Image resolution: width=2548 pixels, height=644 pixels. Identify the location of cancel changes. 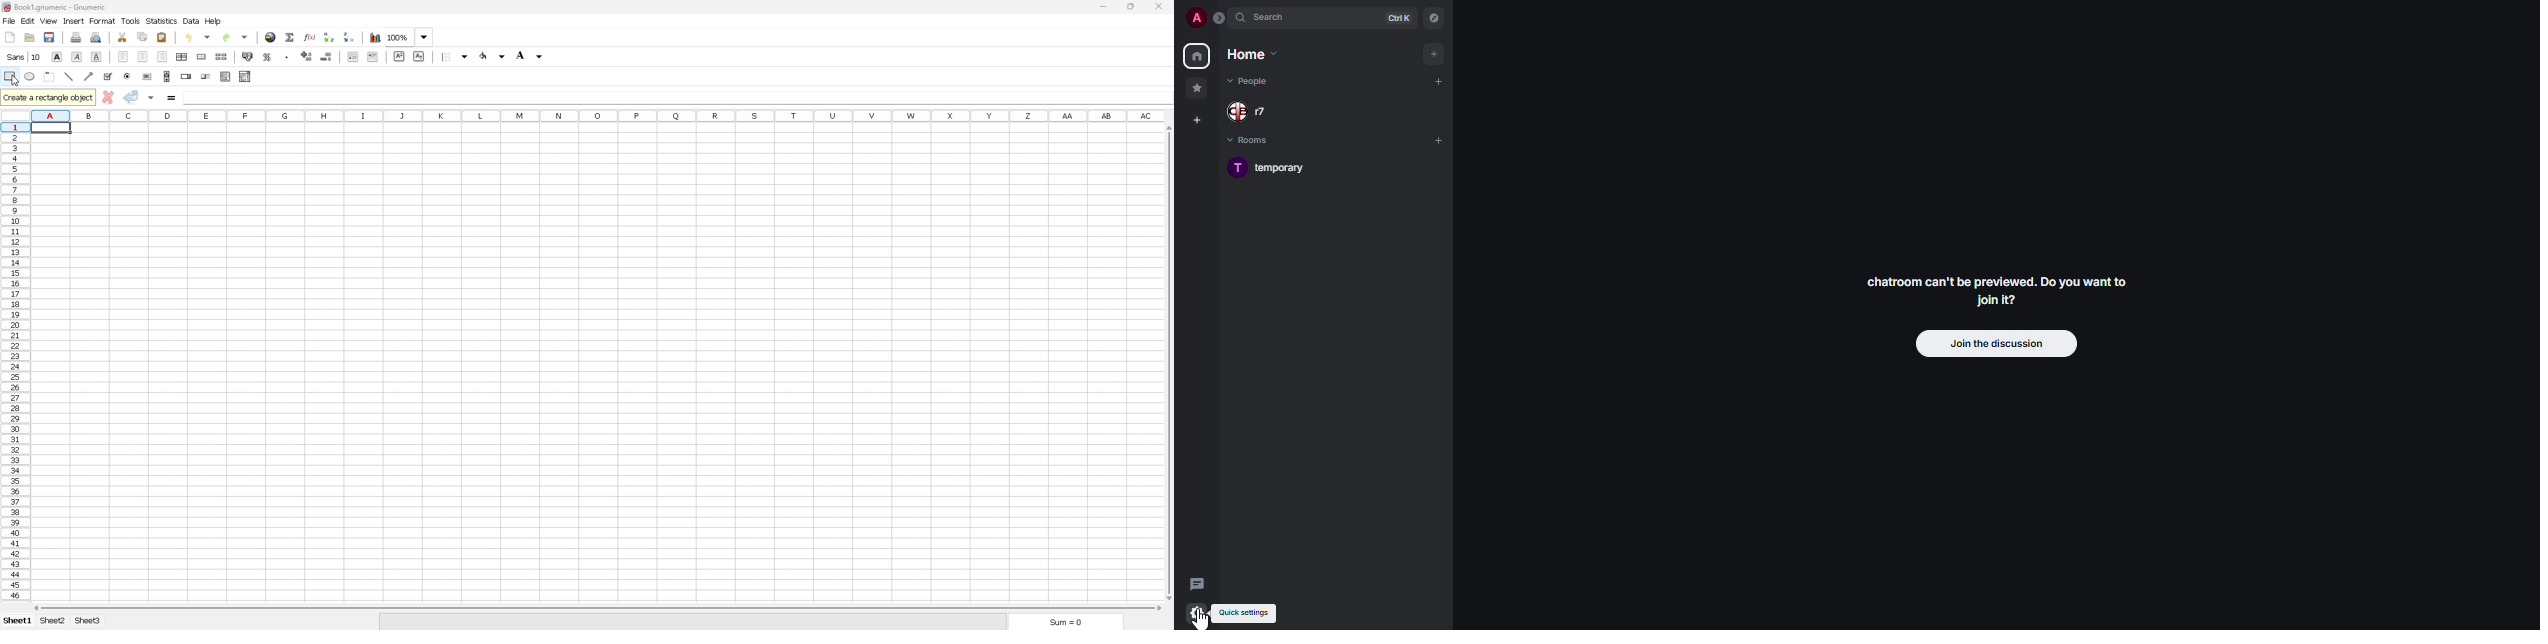
(108, 97).